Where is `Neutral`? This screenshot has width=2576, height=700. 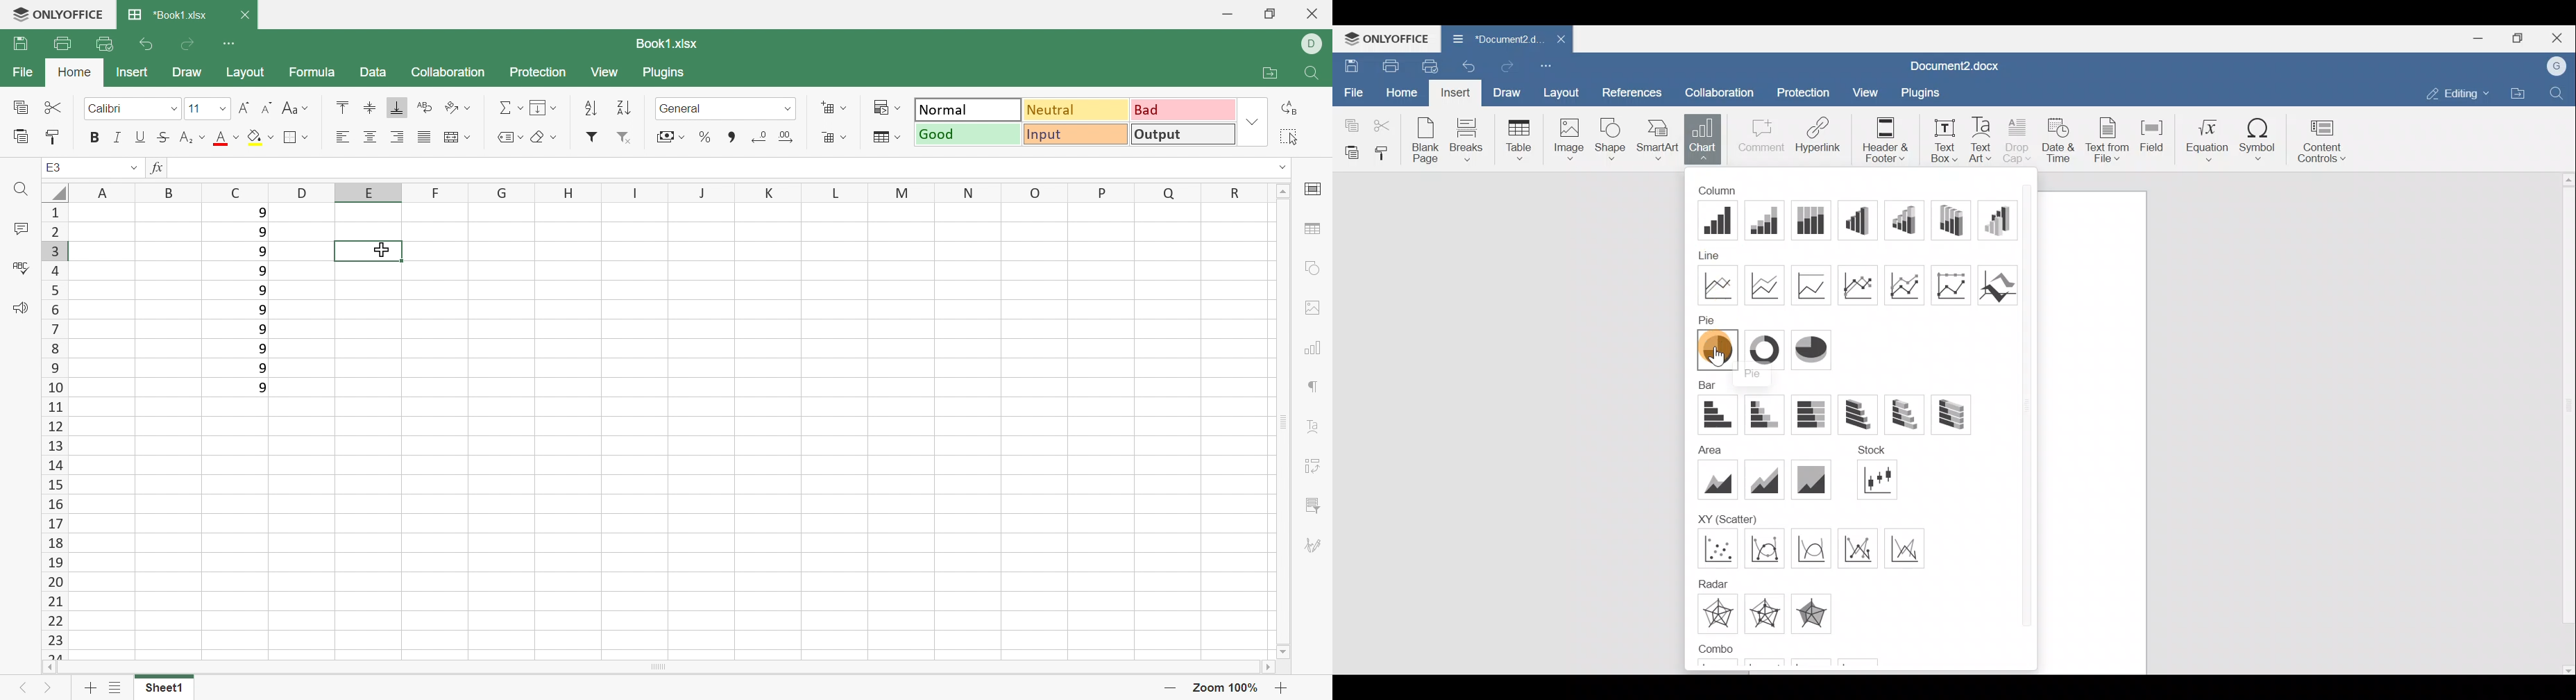
Neutral is located at coordinates (1076, 111).